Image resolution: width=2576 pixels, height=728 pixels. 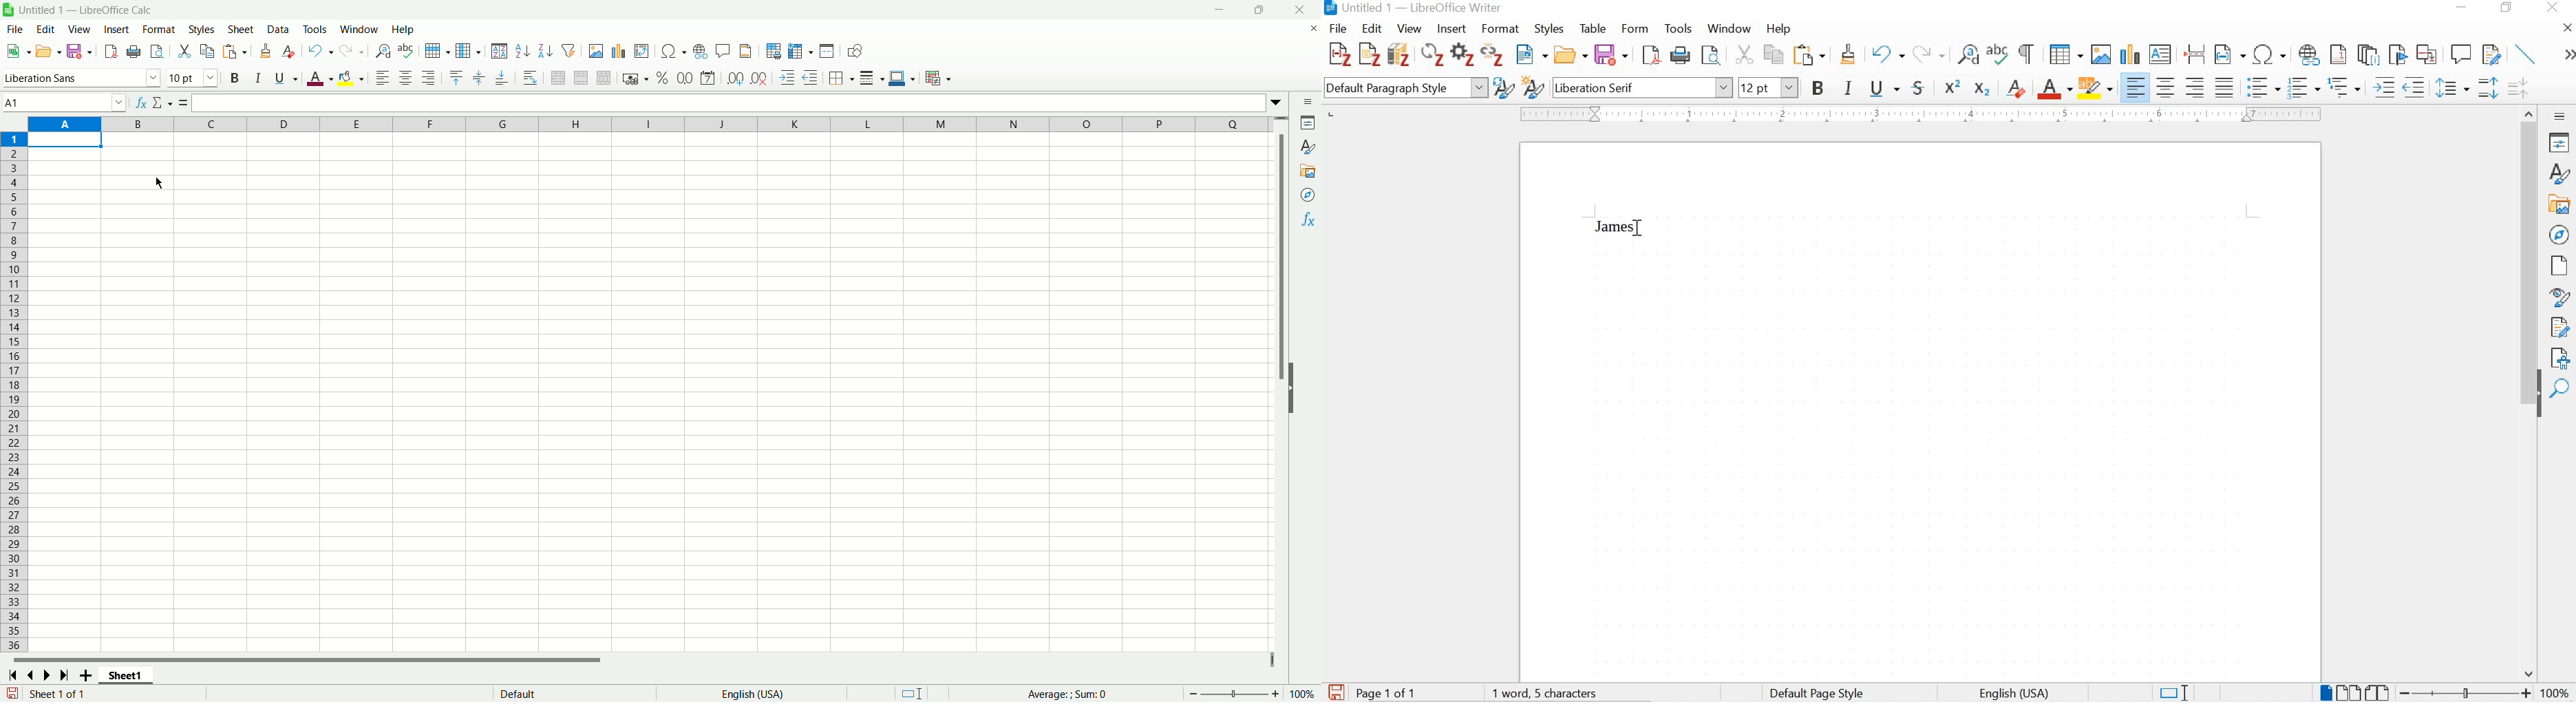 I want to click on format as currency, so click(x=634, y=80).